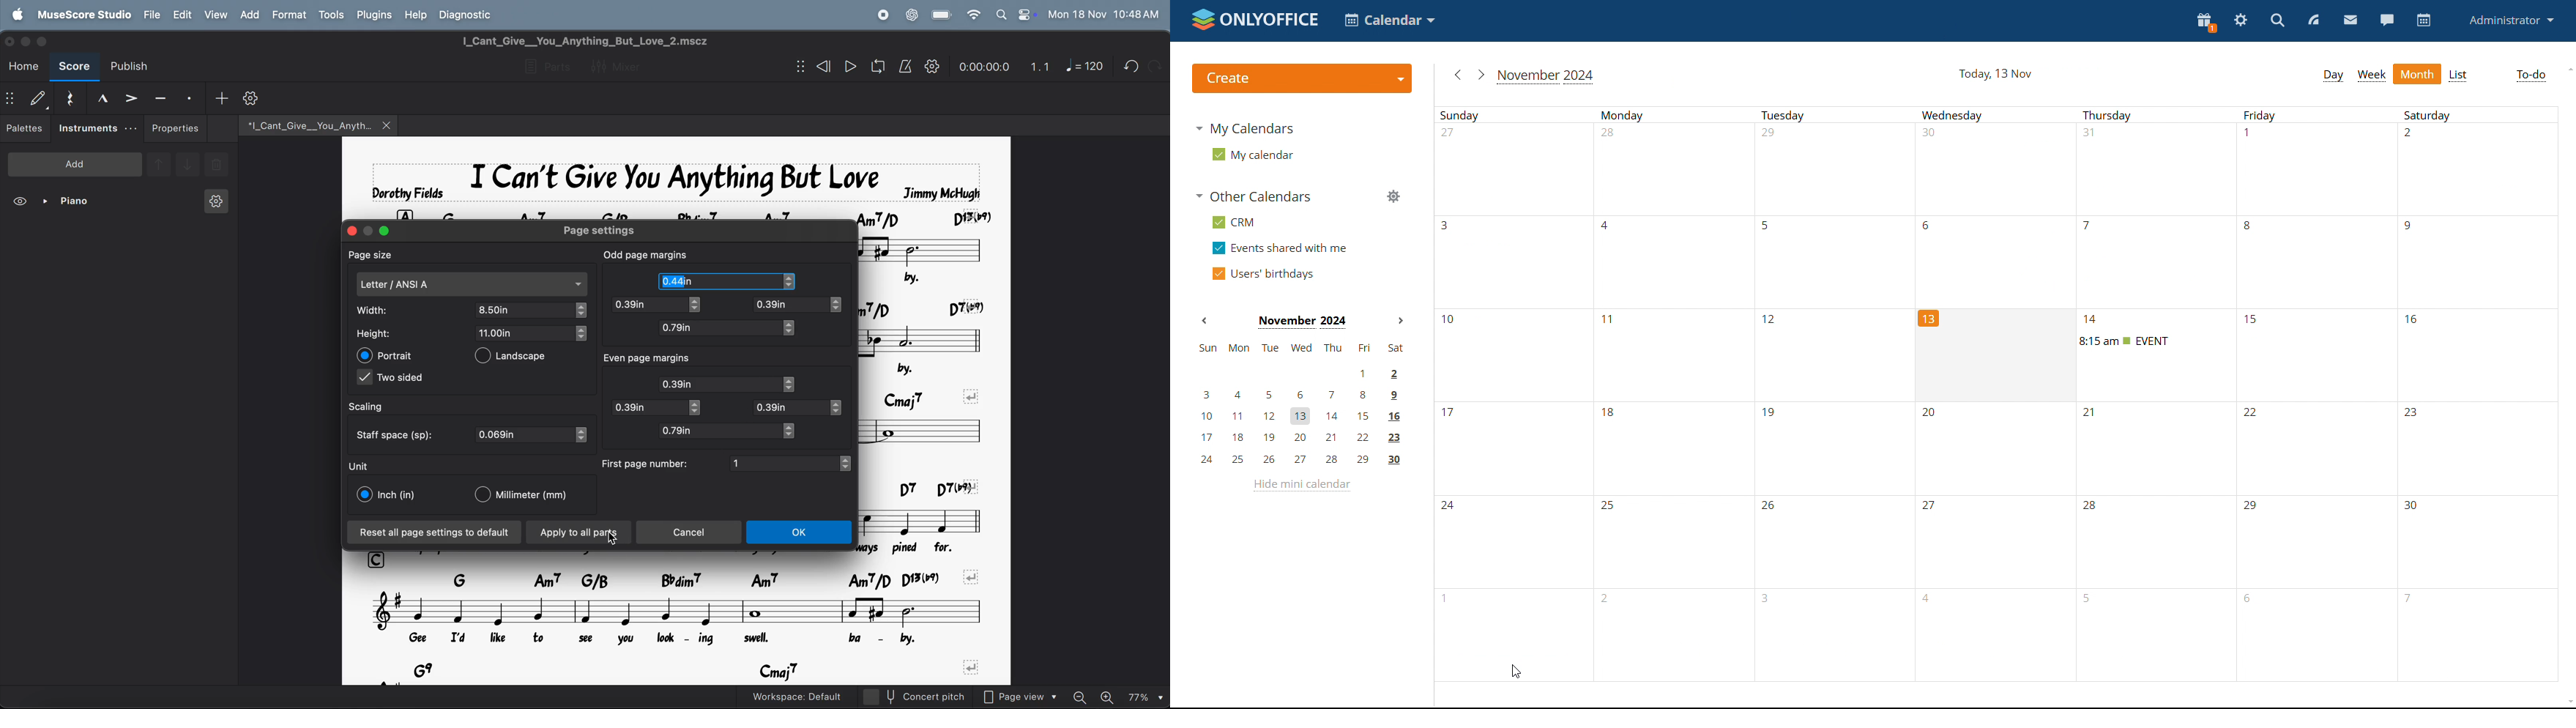  I want to click on toogle, so click(700, 306).